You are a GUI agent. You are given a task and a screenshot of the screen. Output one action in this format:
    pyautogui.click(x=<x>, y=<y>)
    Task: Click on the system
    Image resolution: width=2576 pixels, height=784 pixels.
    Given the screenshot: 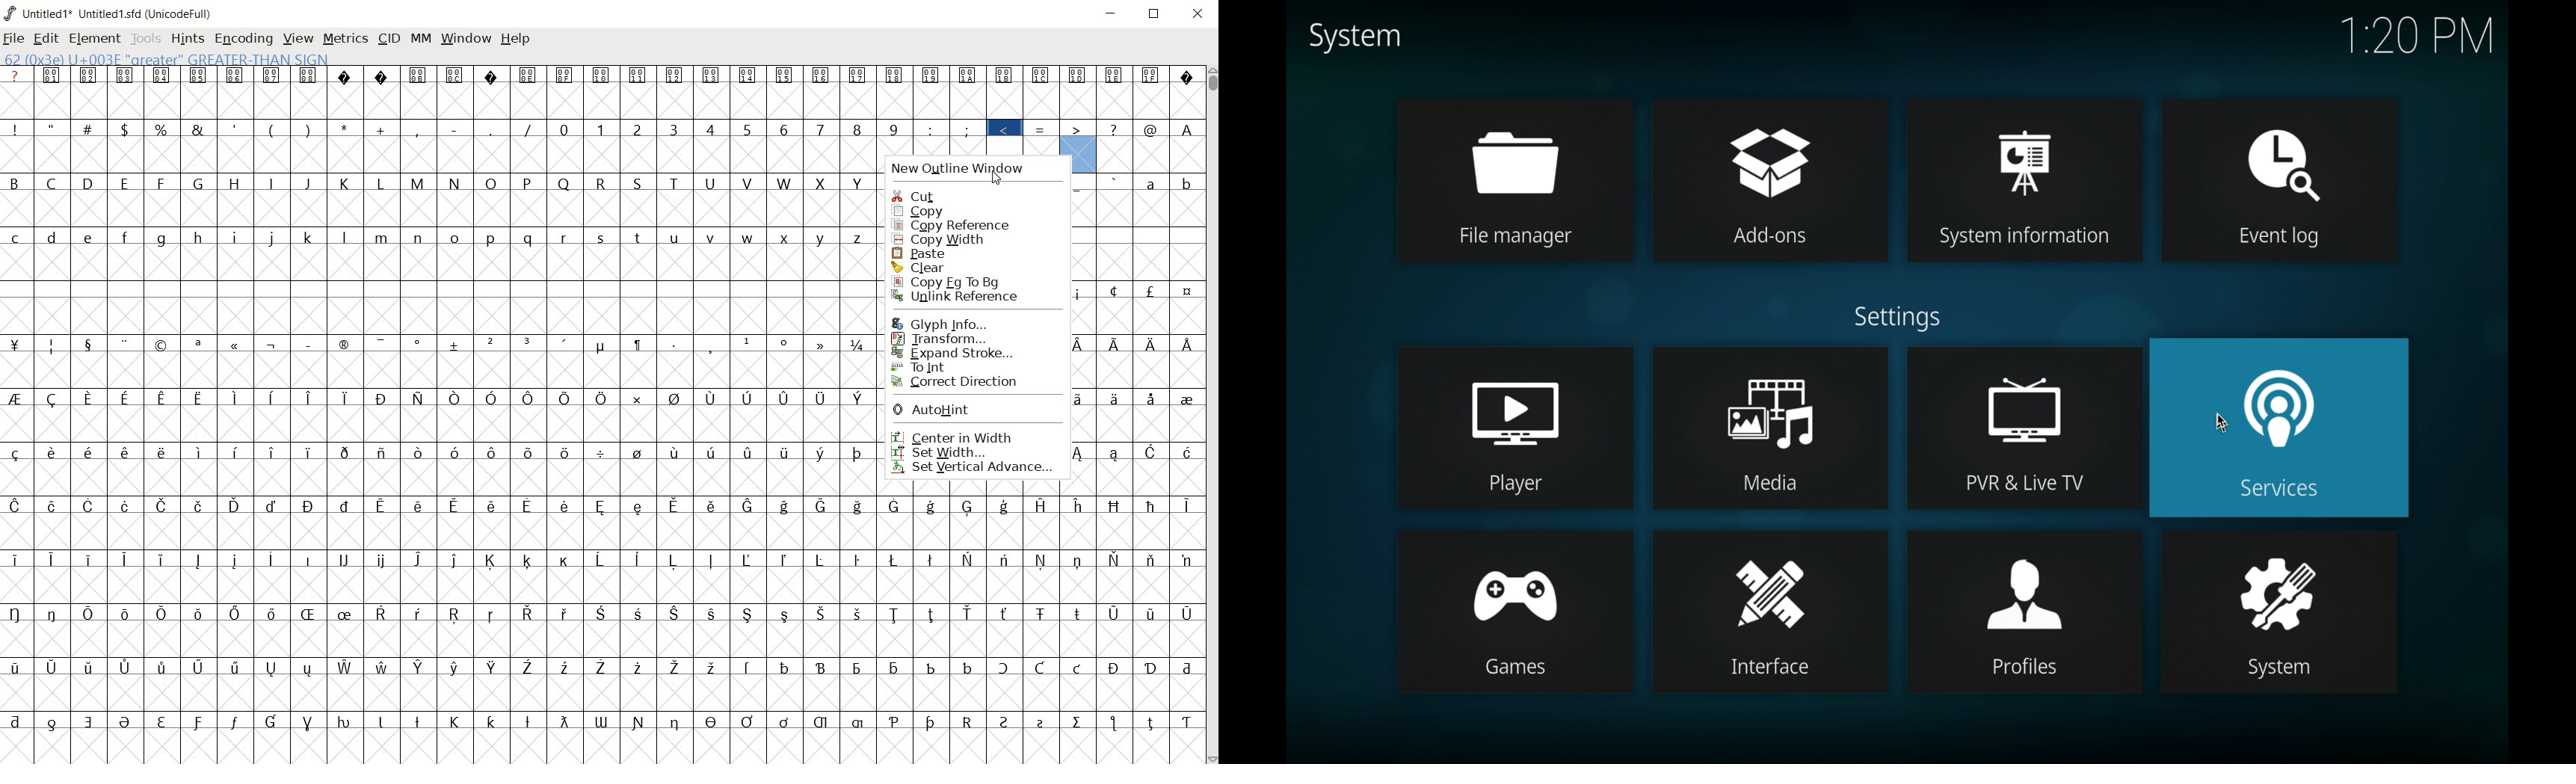 What is the action you would take?
    pyautogui.click(x=1354, y=37)
    